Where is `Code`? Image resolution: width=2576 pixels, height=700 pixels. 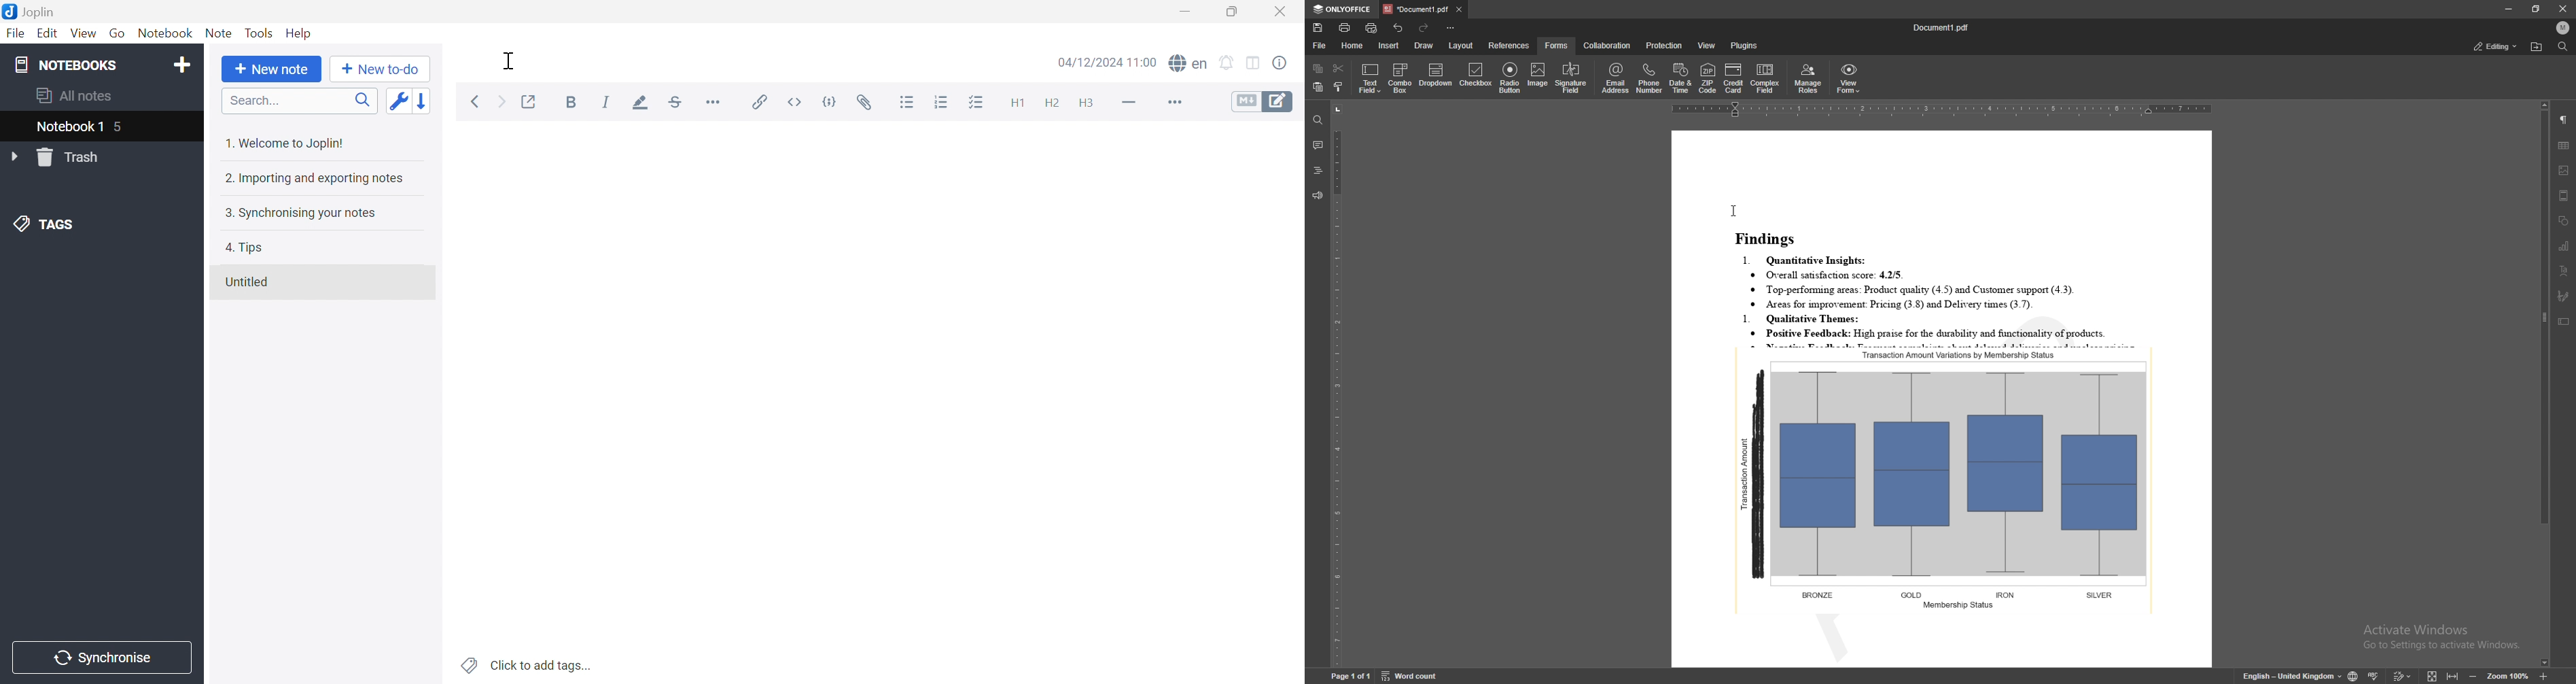 Code is located at coordinates (832, 101).